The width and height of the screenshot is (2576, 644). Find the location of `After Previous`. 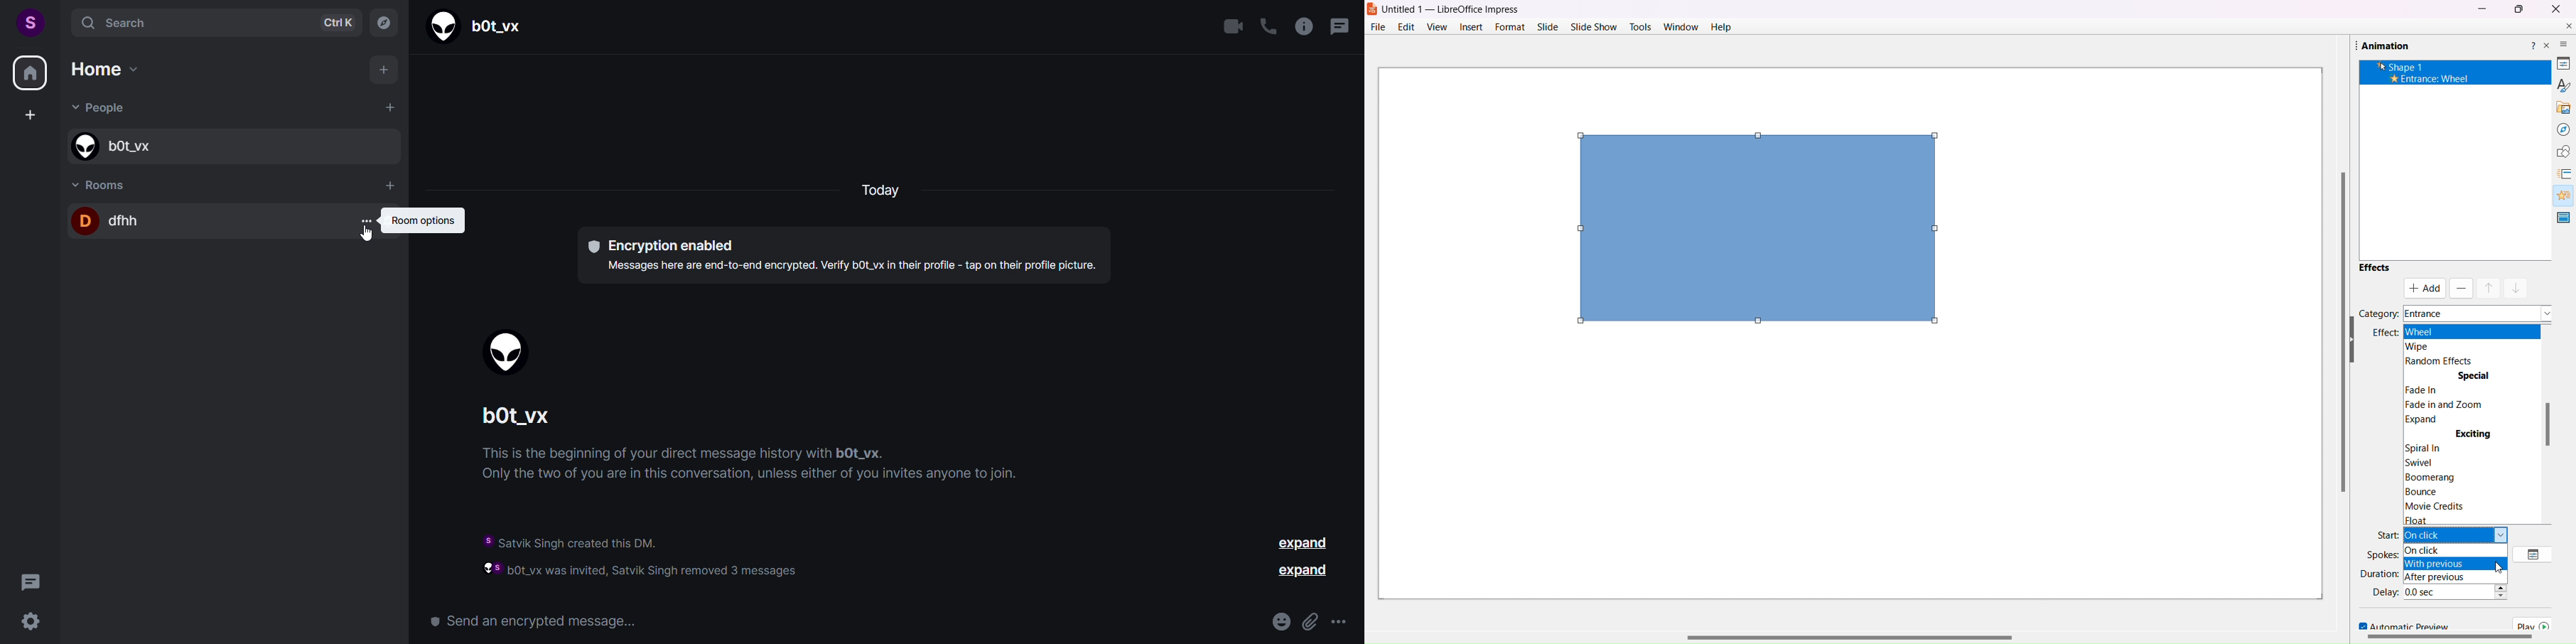

After Previous is located at coordinates (2447, 576).